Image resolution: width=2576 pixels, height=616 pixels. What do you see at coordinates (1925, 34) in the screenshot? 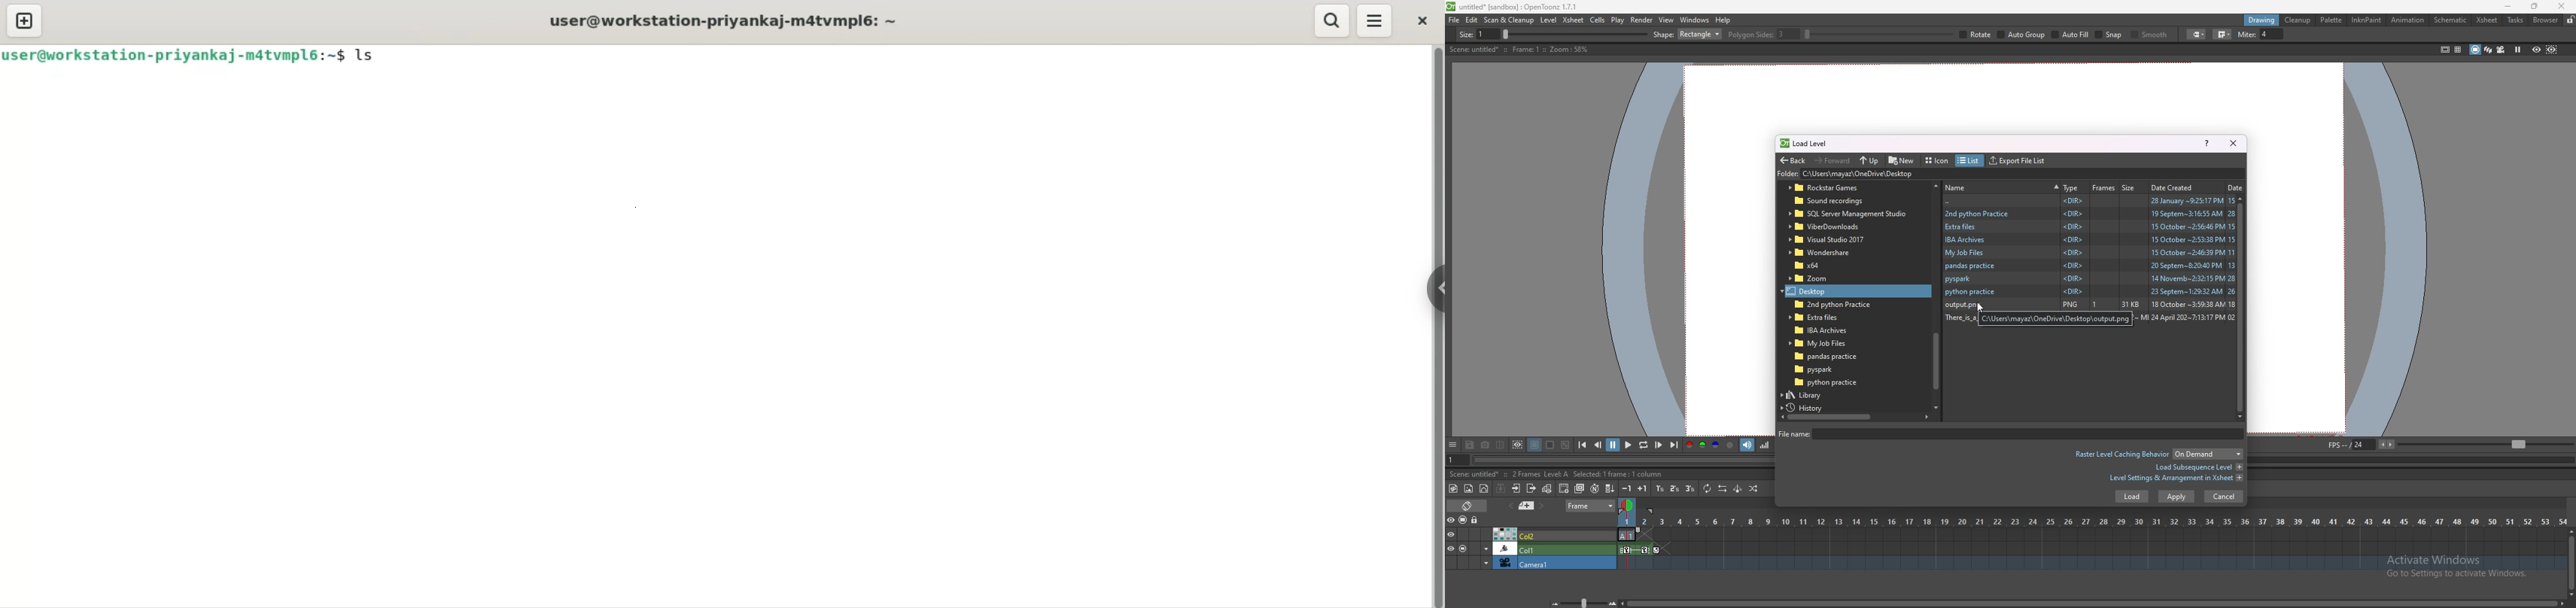
I see `shape` at bounding box center [1925, 34].